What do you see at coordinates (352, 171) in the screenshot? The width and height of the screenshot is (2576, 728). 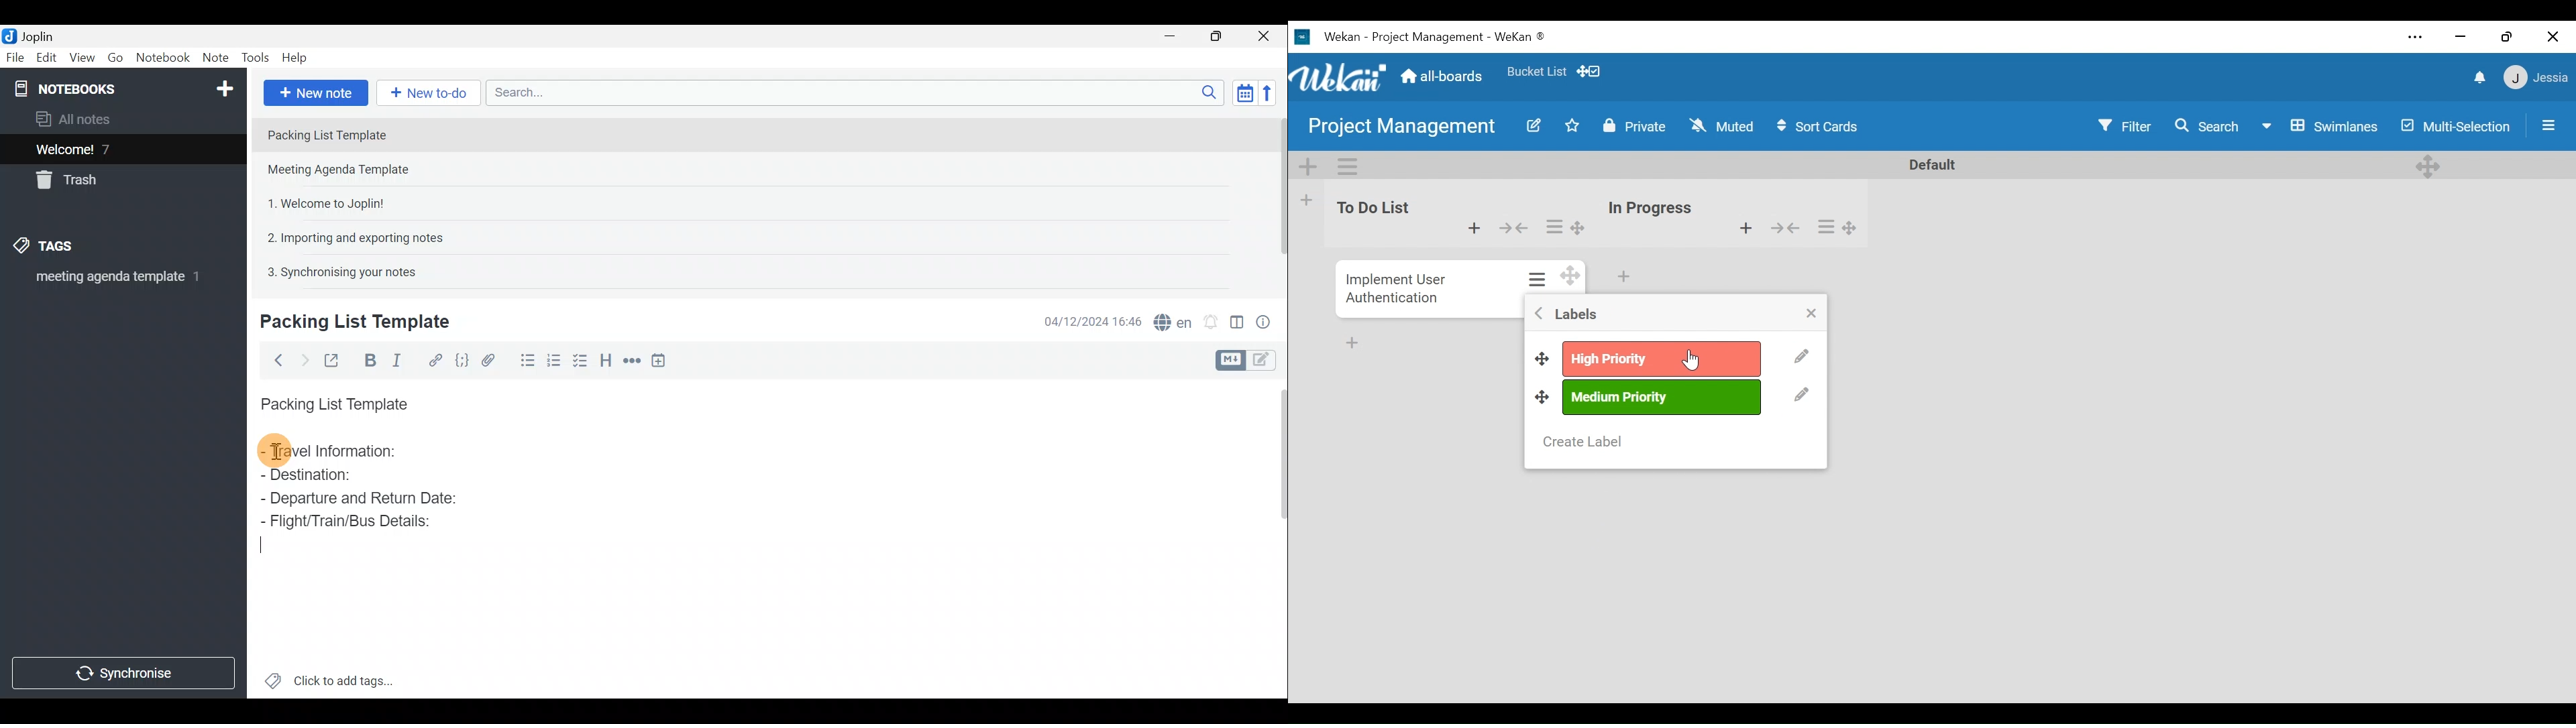 I see `Note 2` at bounding box center [352, 171].